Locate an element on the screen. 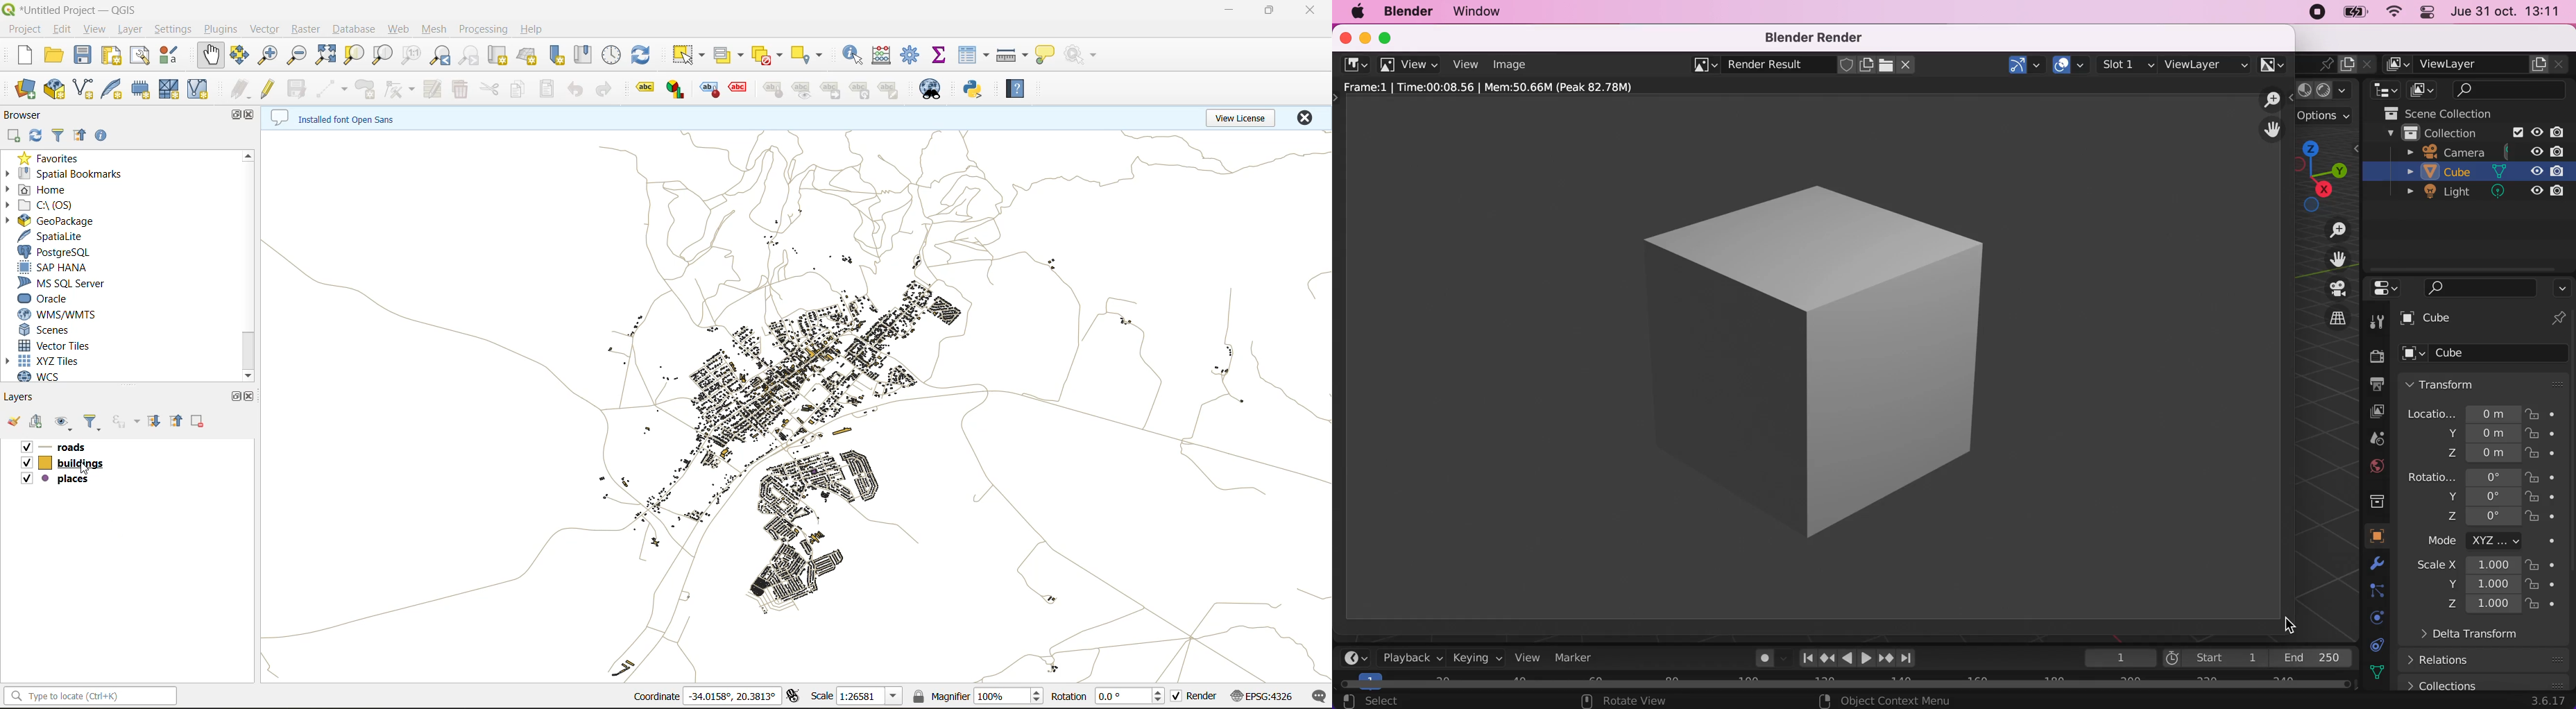 The width and height of the screenshot is (2576, 728). view layer is located at coordinates (2206, 63).